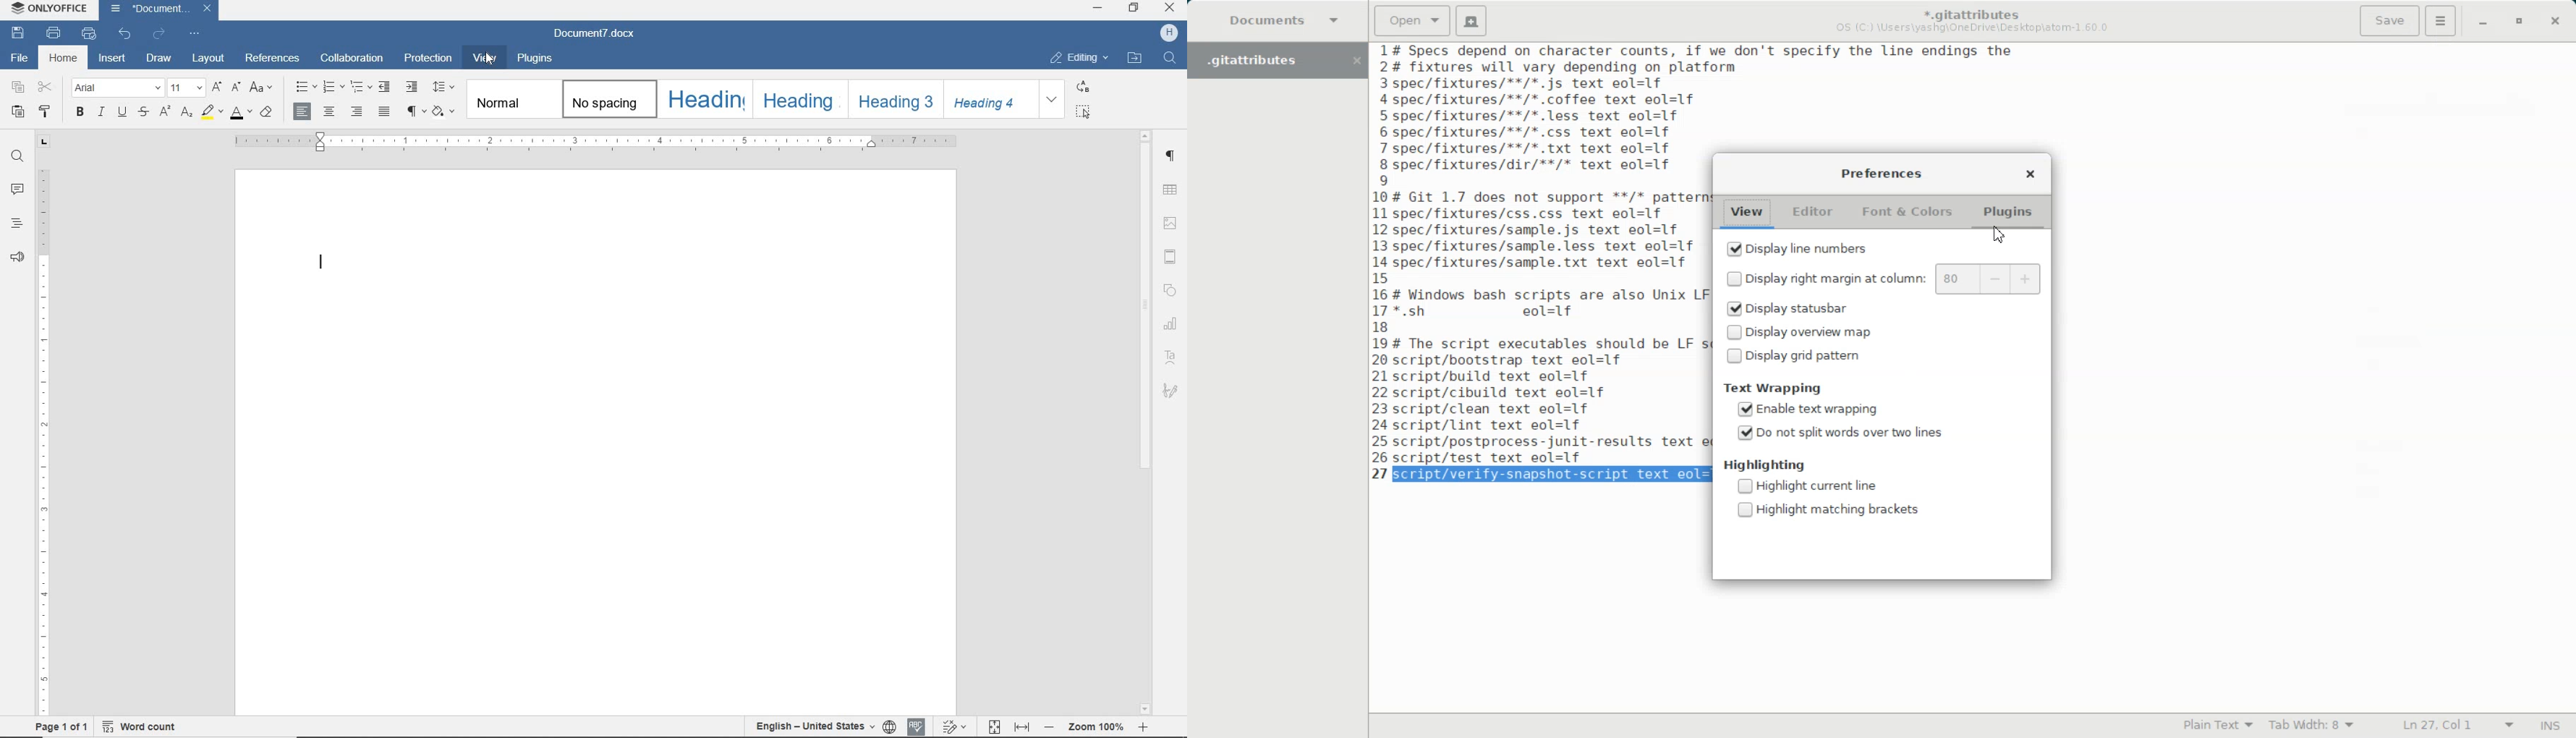 This screenshot has width=2576, height=756. What do you see at coordinates (1171, 189) in the screenshot?
I see `TABLE` at bounding box center [1171, 189].